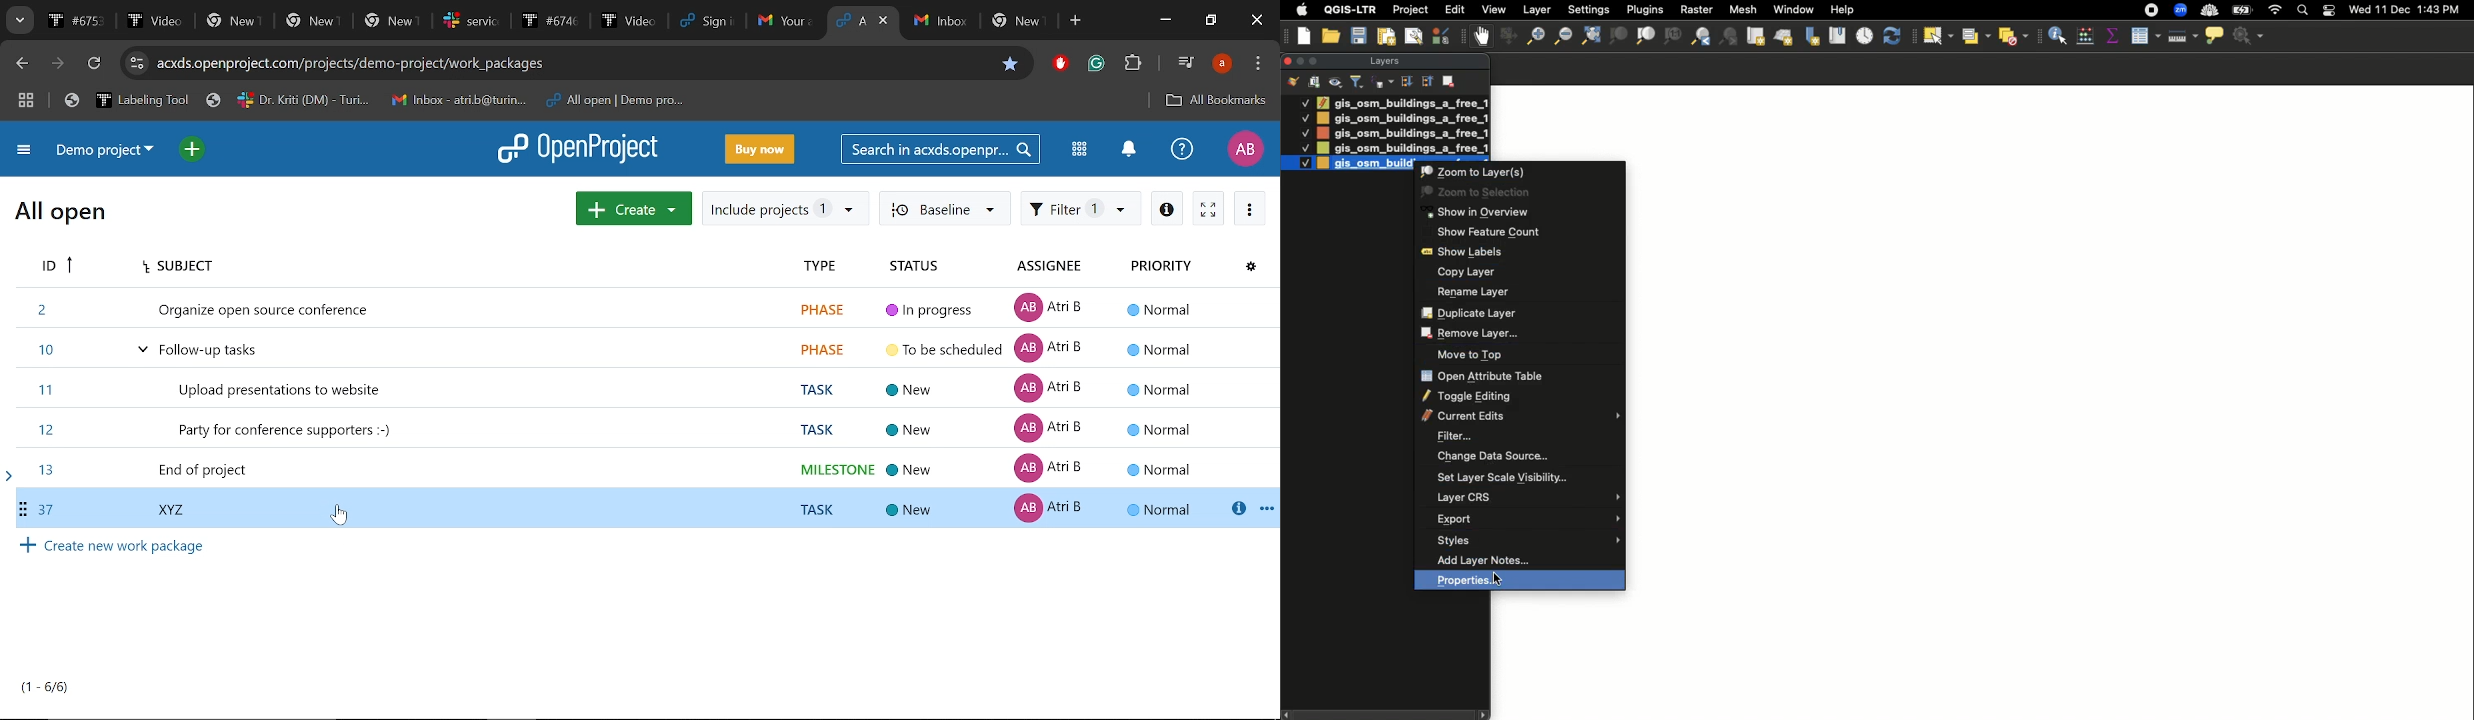 Image resolution: width=2492 pixels, height=728 pixels. Describe the element at coordinates (1403, 119) in the screenshot. I see `gis_osm_buildings_a_free_1` at that location.